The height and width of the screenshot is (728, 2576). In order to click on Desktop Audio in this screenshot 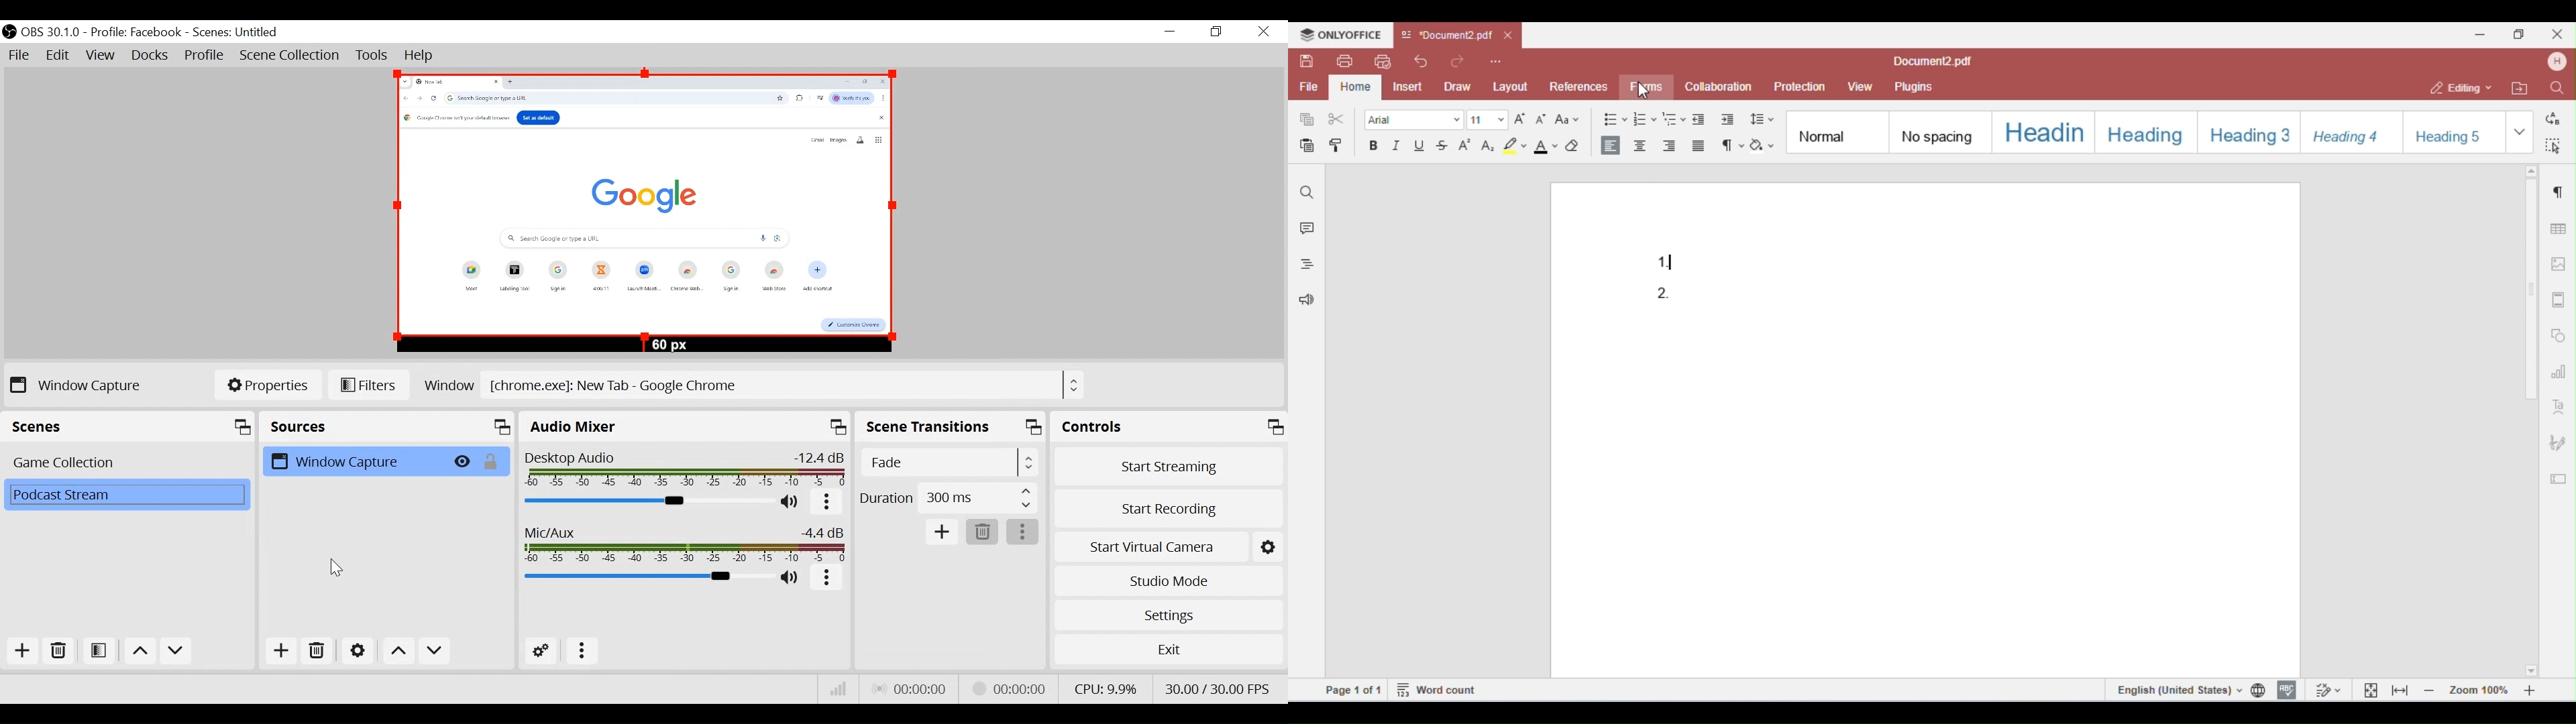, I will do `click(686, 470)`.